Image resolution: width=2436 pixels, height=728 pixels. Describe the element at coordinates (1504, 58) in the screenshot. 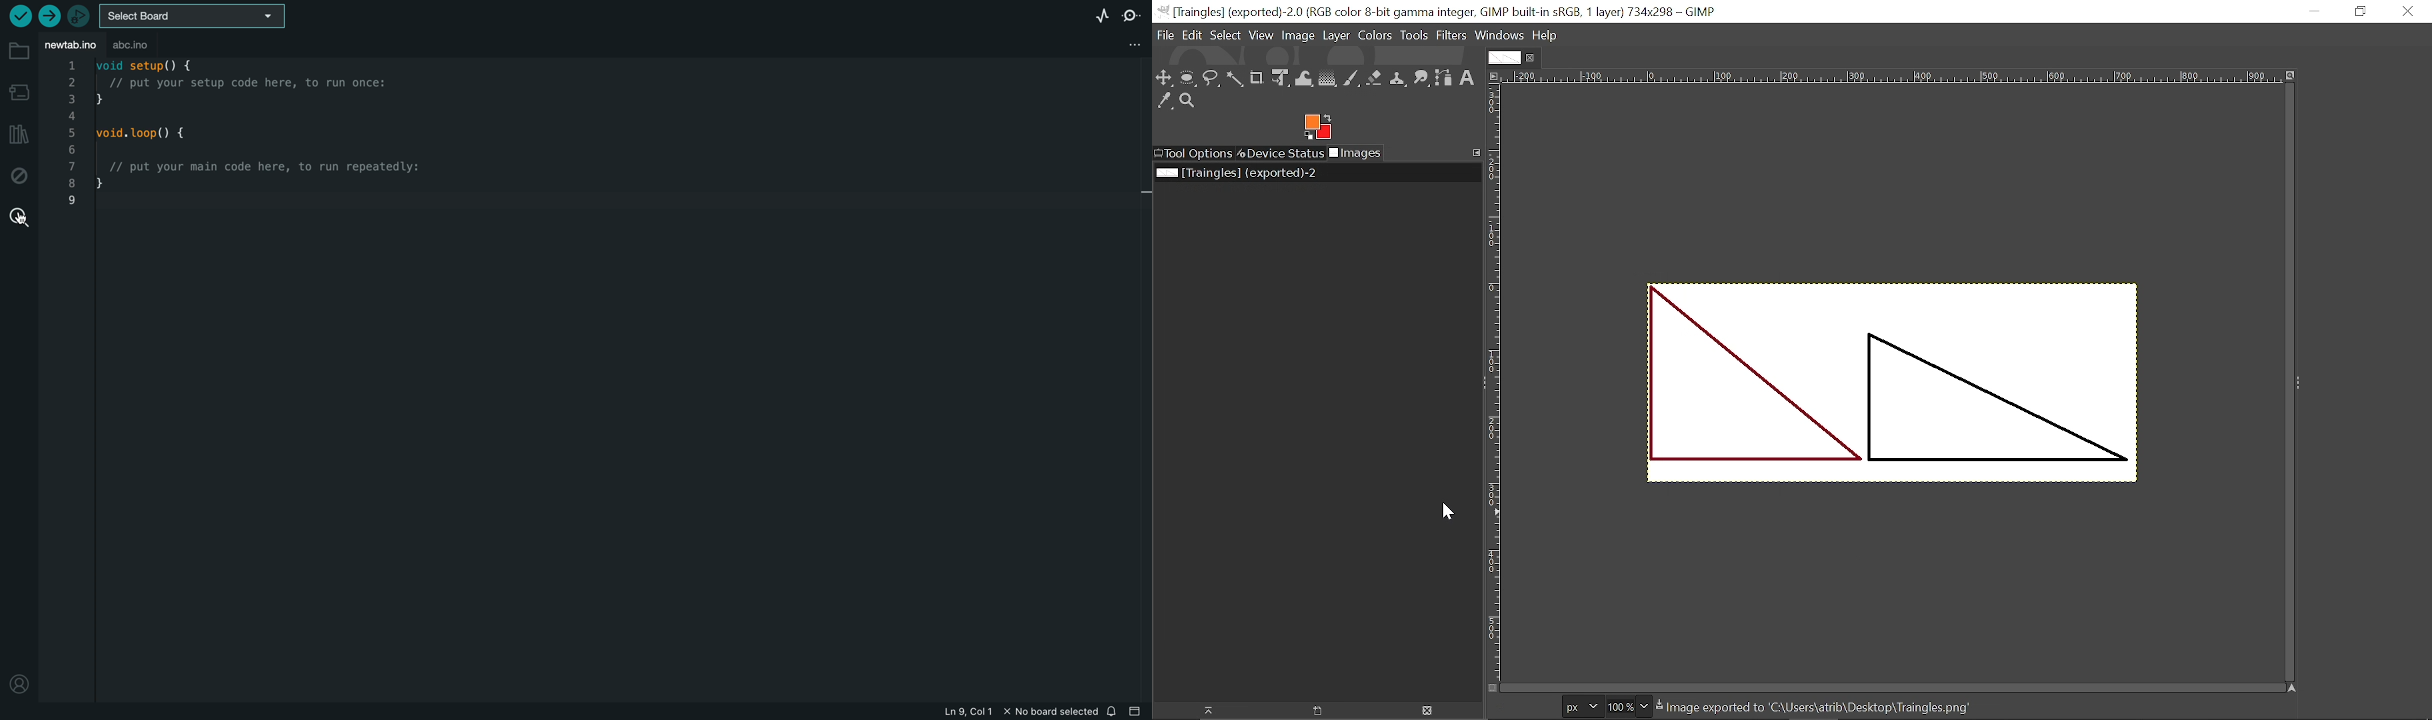

I see `Current tab` at that location.